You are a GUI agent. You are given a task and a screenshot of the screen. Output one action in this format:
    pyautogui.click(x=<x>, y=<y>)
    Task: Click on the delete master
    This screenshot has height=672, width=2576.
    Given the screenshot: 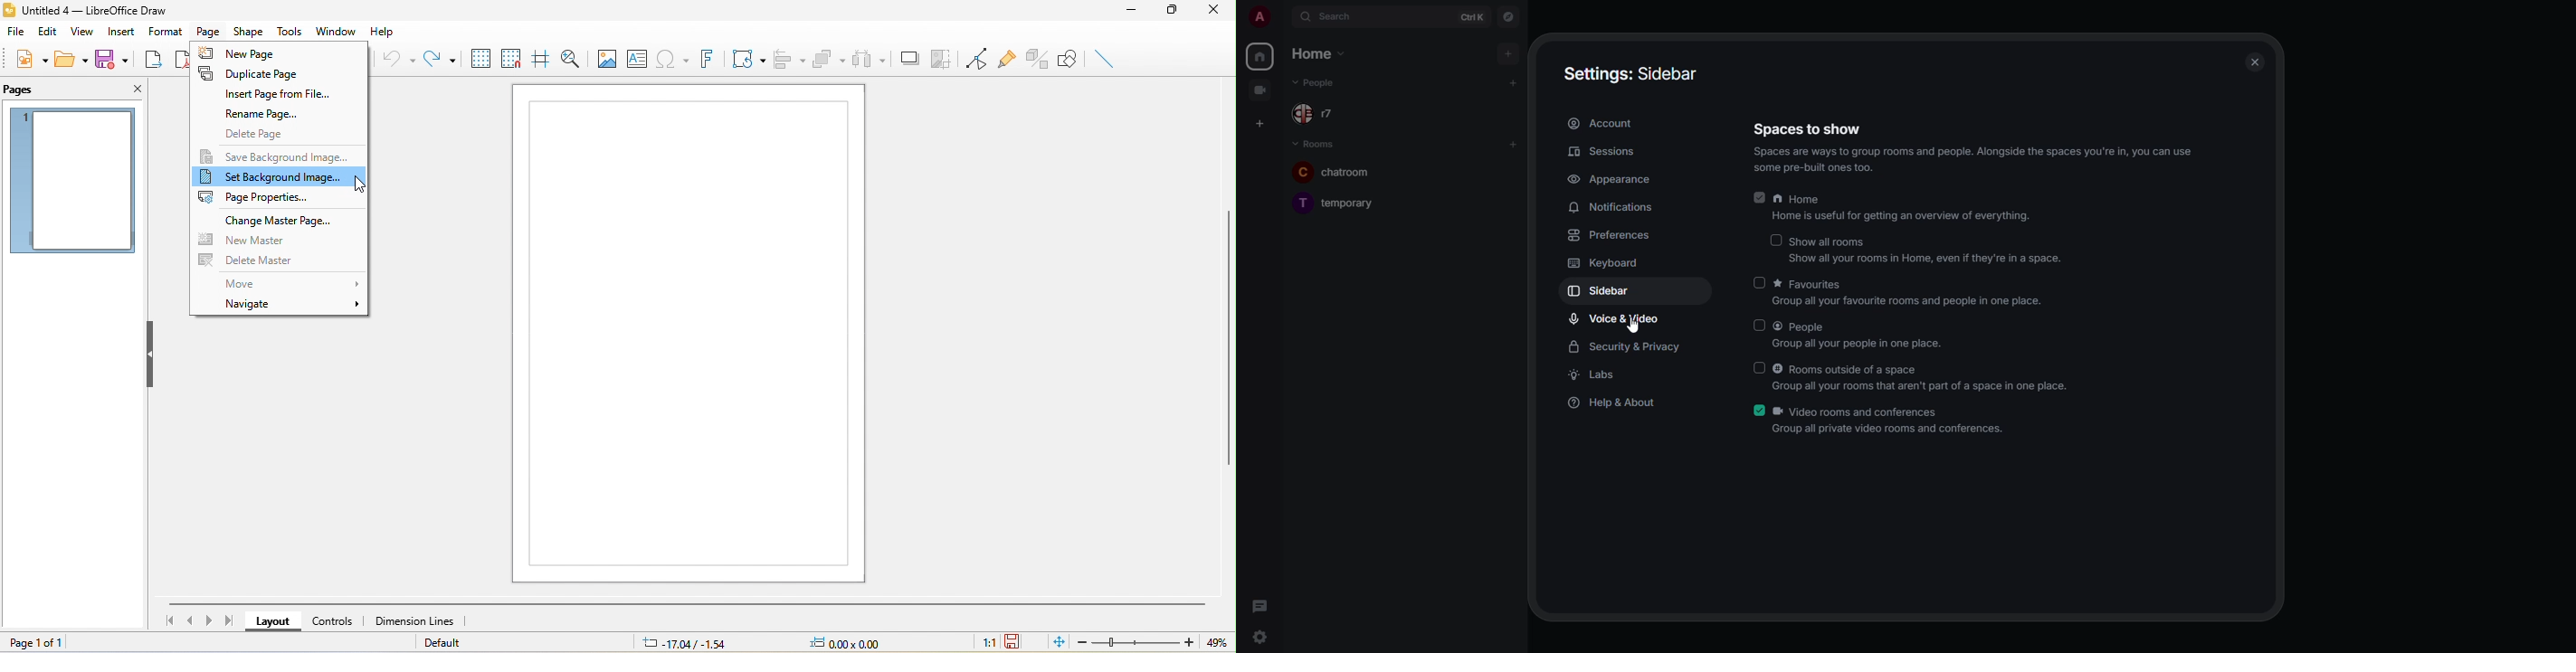 What is the action you would take?
    pyautogui.click(x=249, y=260)
    